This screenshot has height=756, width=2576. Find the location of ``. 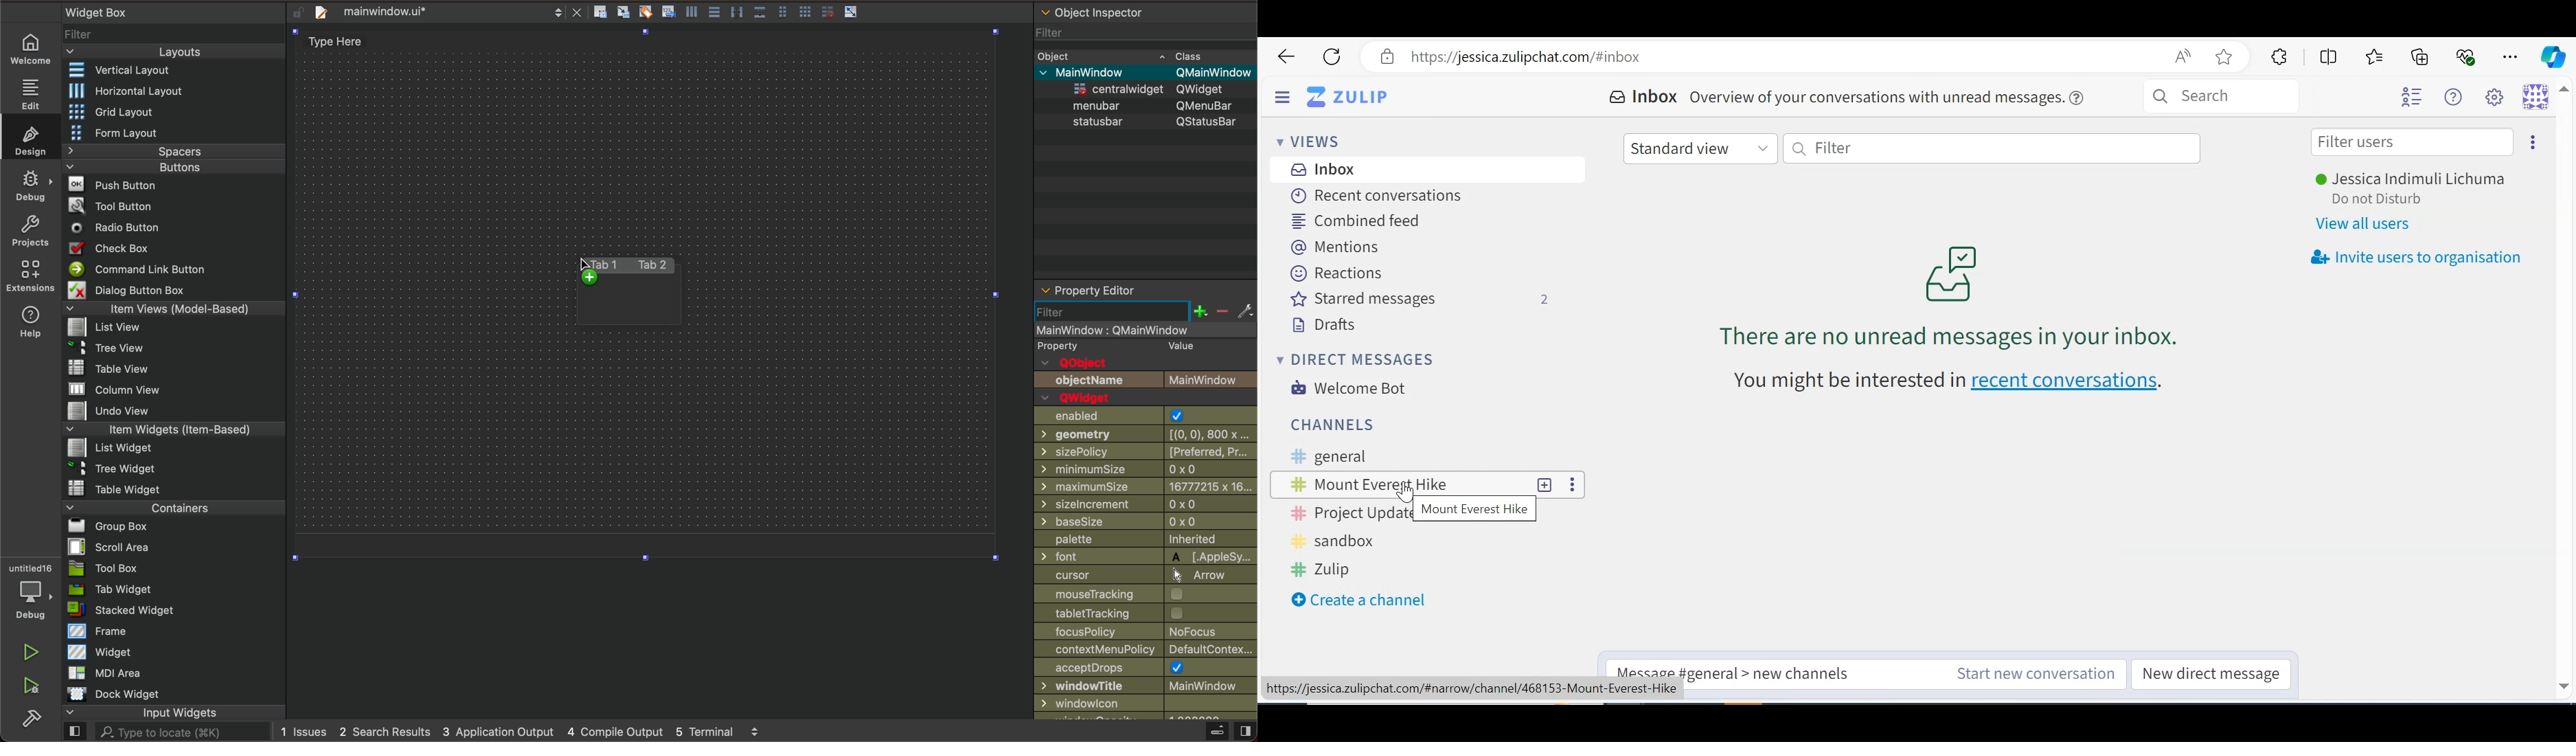

 is located at coordinates (2557, 55).